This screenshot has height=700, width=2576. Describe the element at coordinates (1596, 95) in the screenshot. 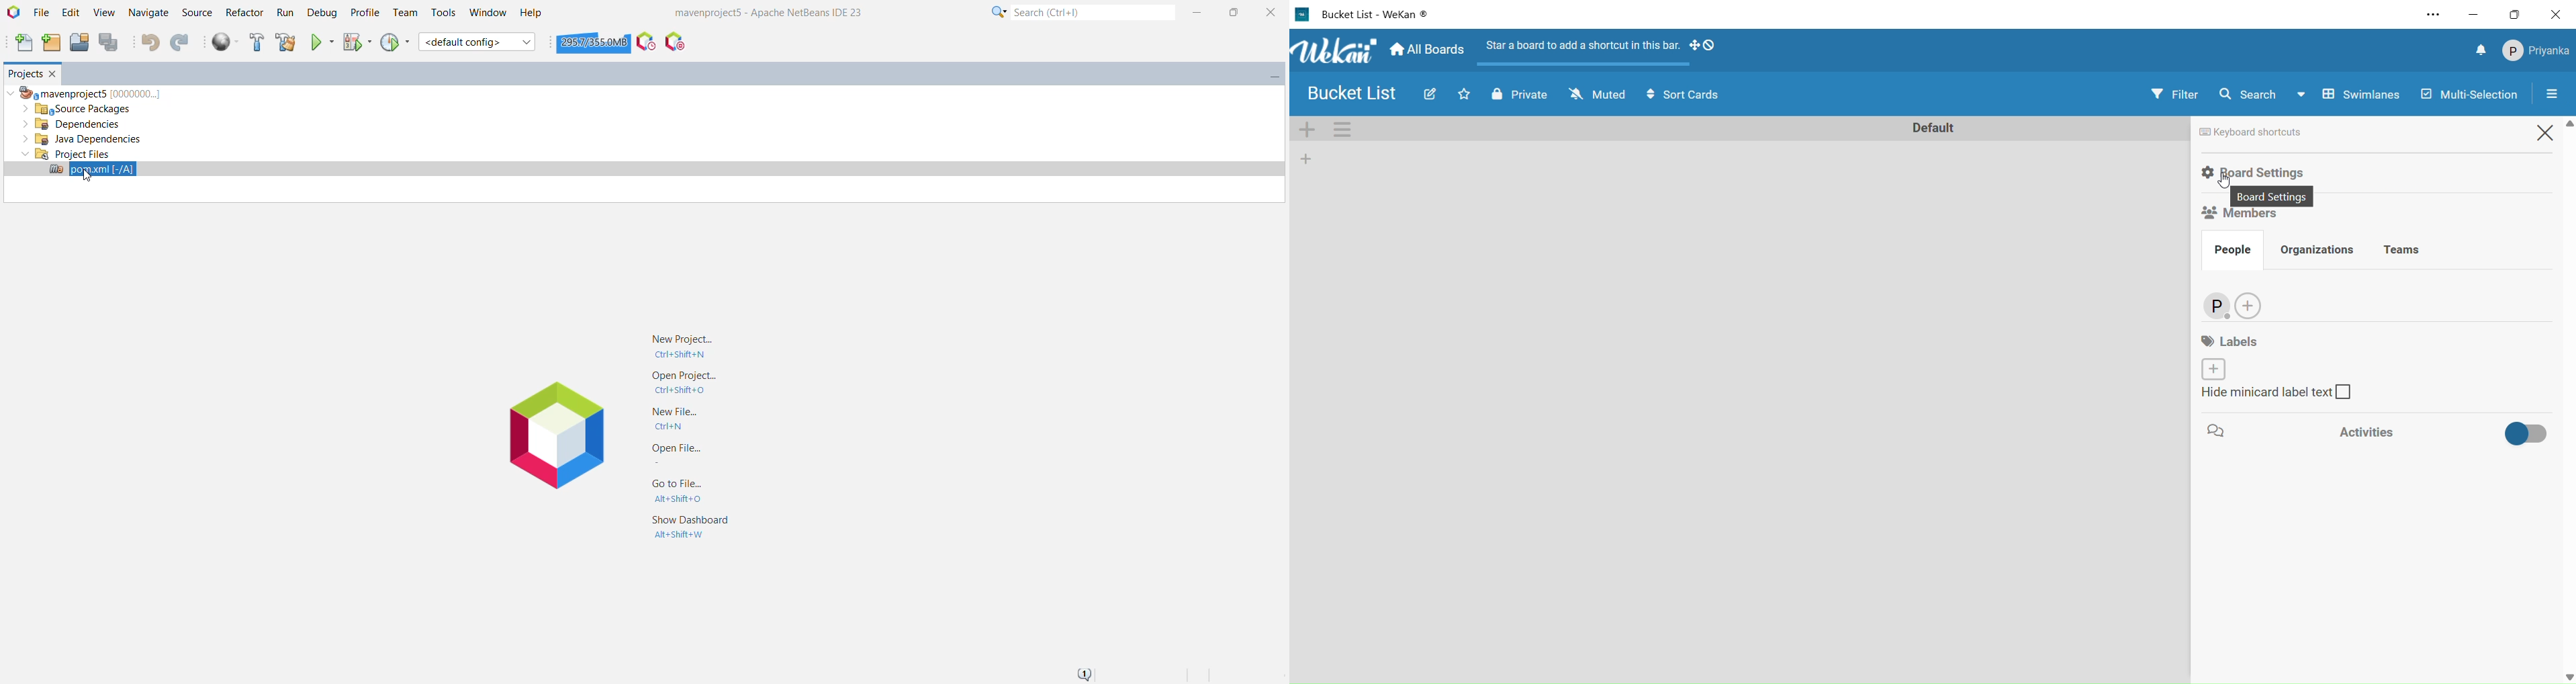

I see `muted` at that location.